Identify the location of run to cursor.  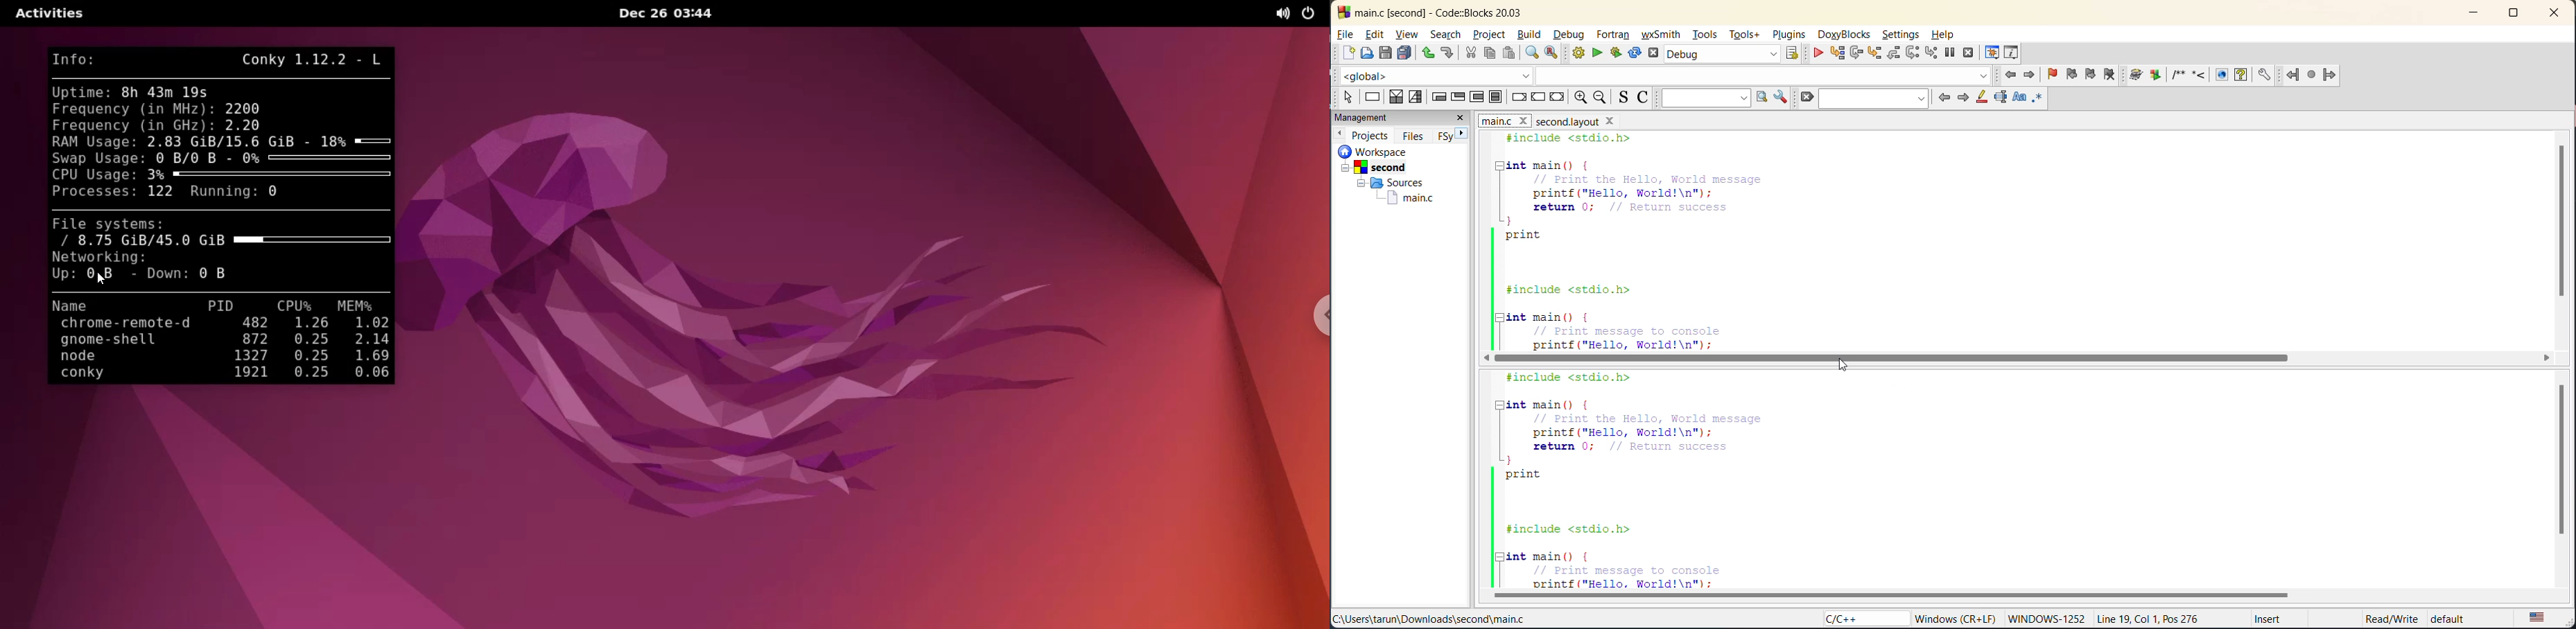
(1837, 53).